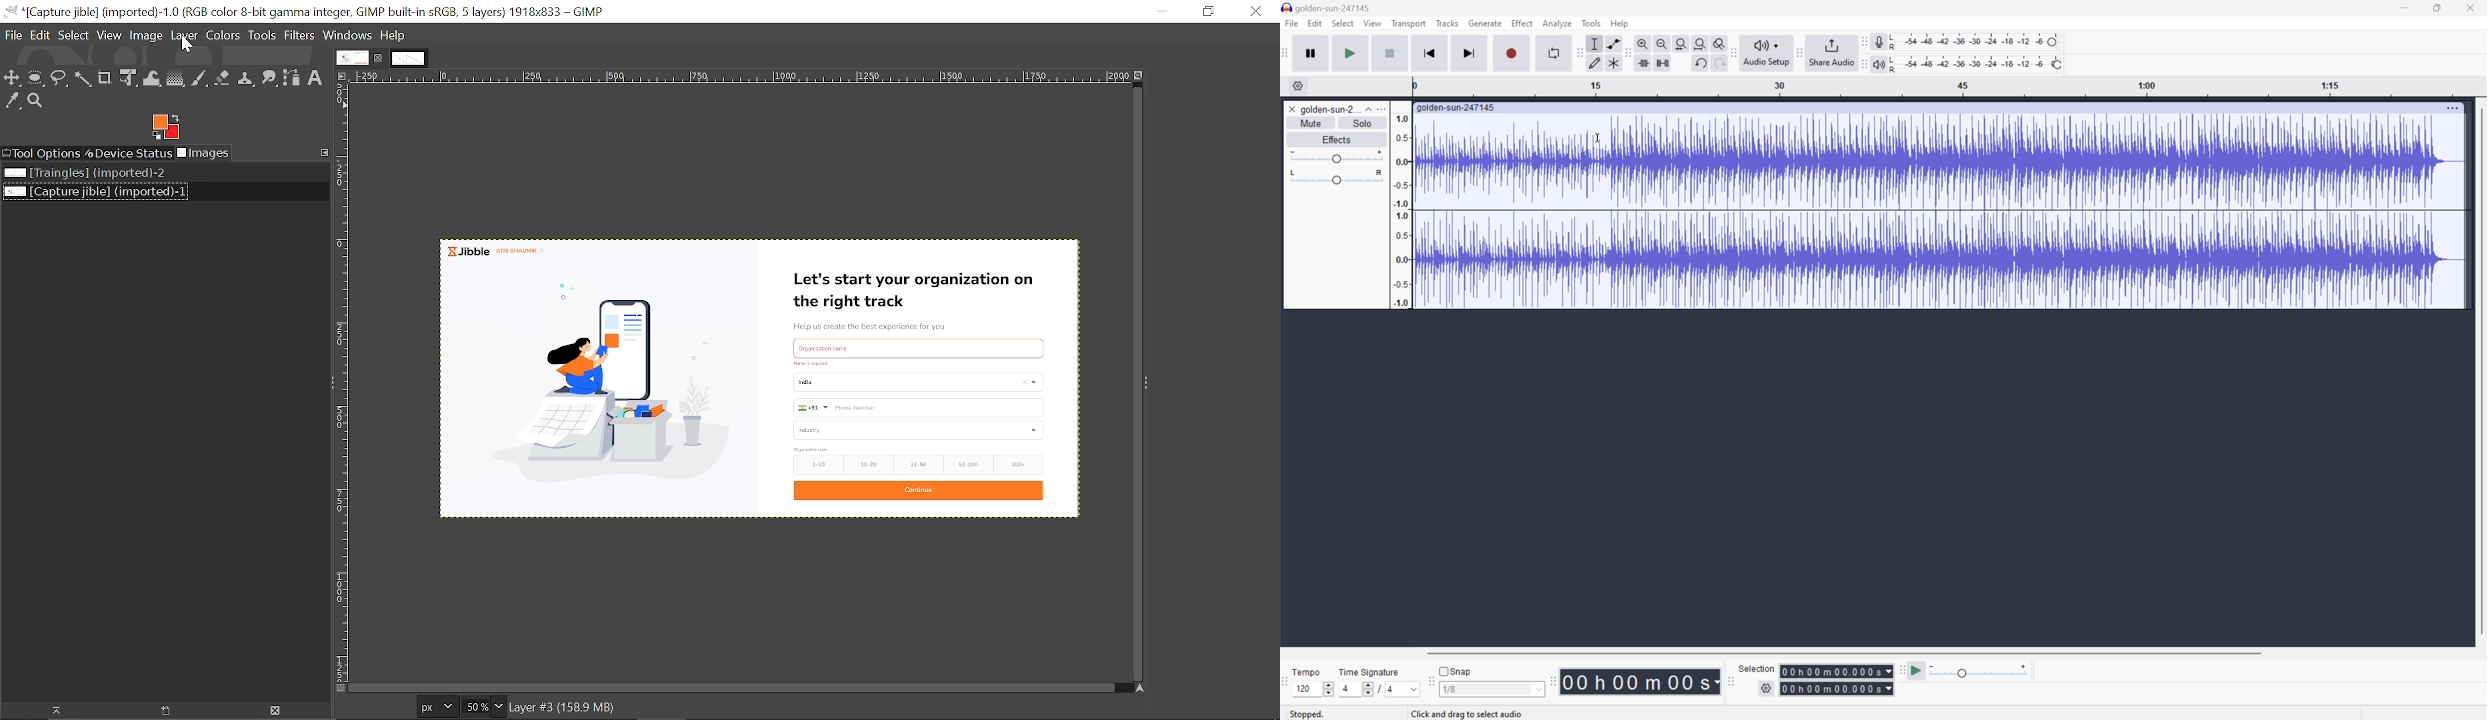 The image size is (2492, 728). Describe the element at coordinates (2480, 372) in the screenshot. I see `Scroll Bar` at that location.